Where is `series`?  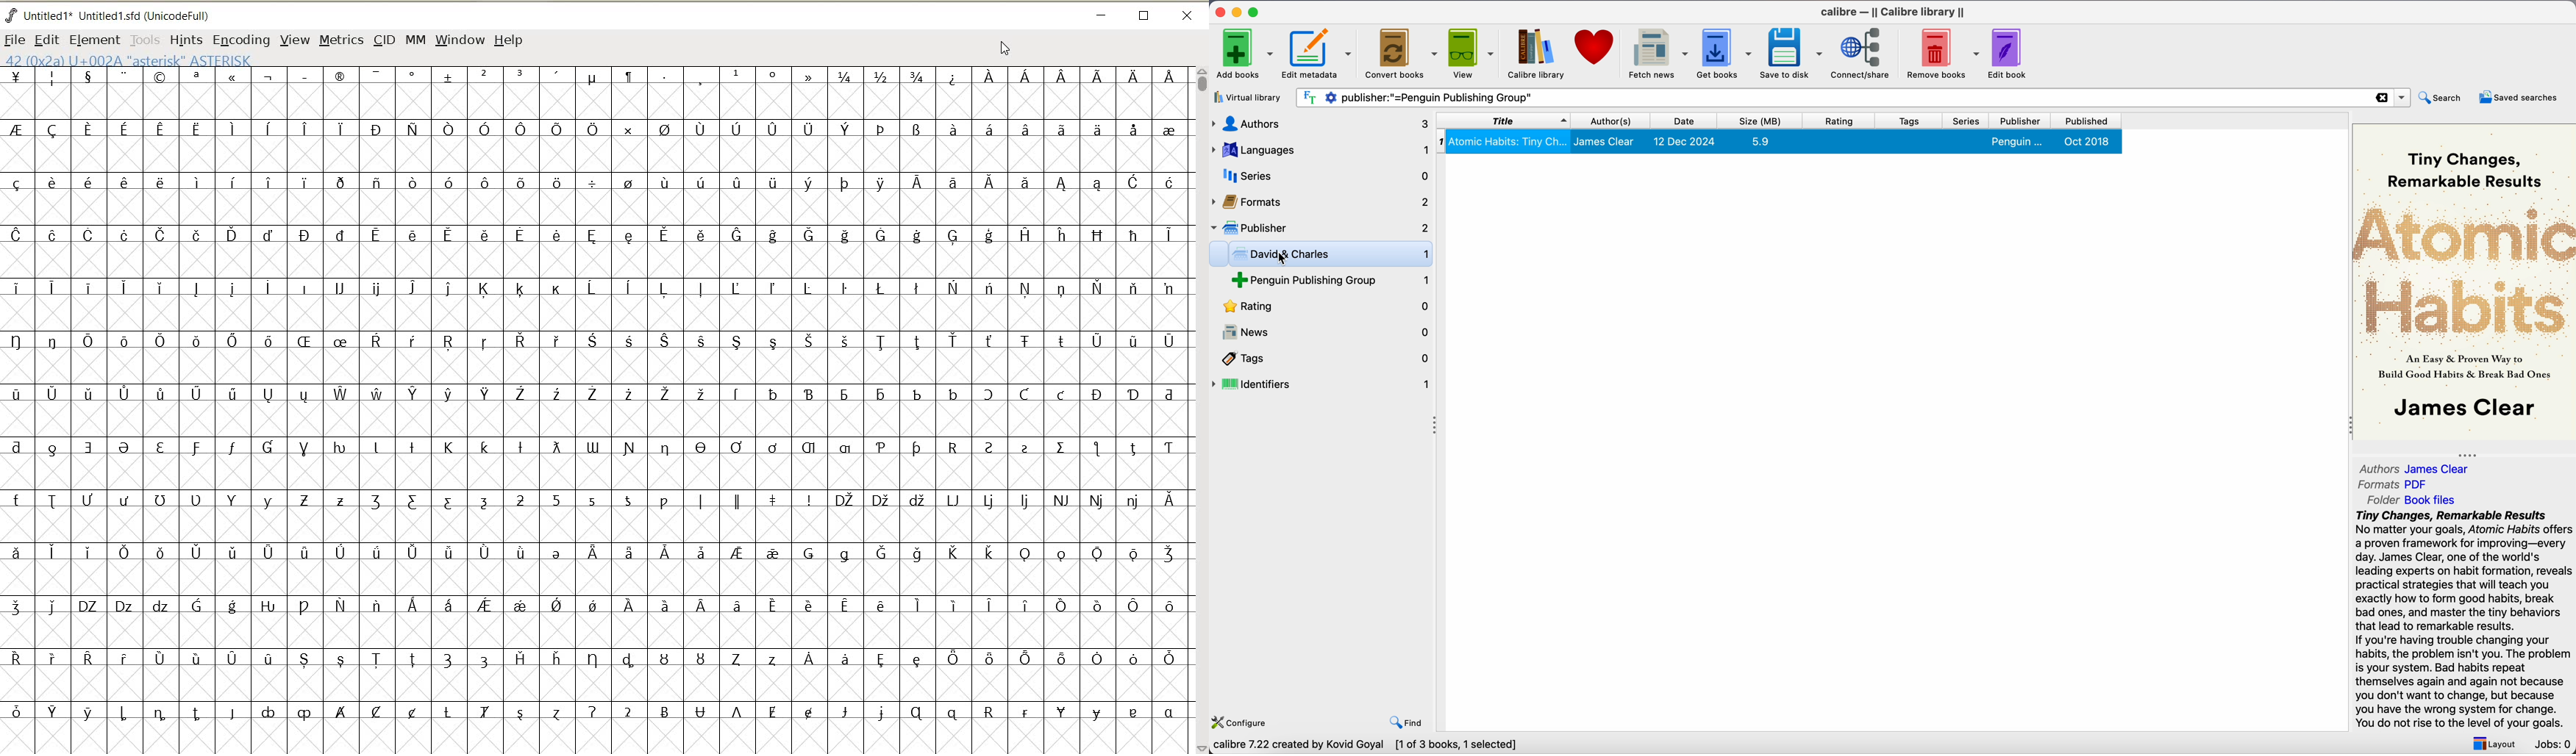 series is located at coordinates (1320, 176).